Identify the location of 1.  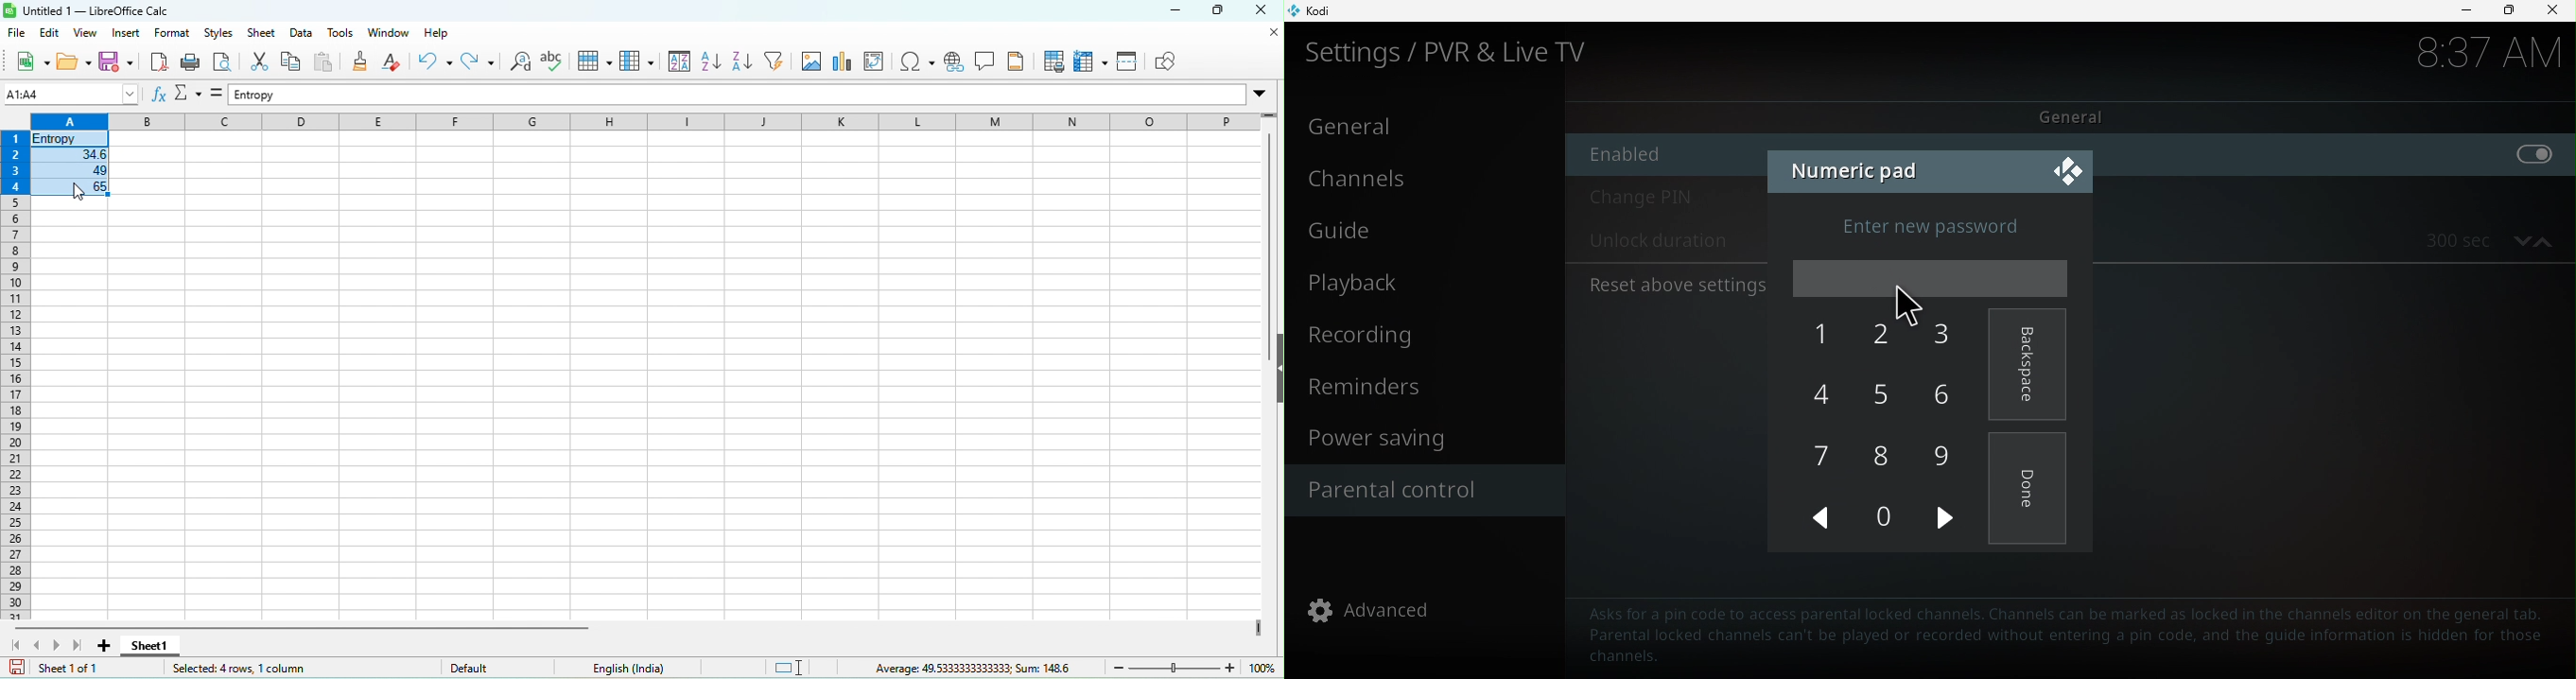
(1824, 335).